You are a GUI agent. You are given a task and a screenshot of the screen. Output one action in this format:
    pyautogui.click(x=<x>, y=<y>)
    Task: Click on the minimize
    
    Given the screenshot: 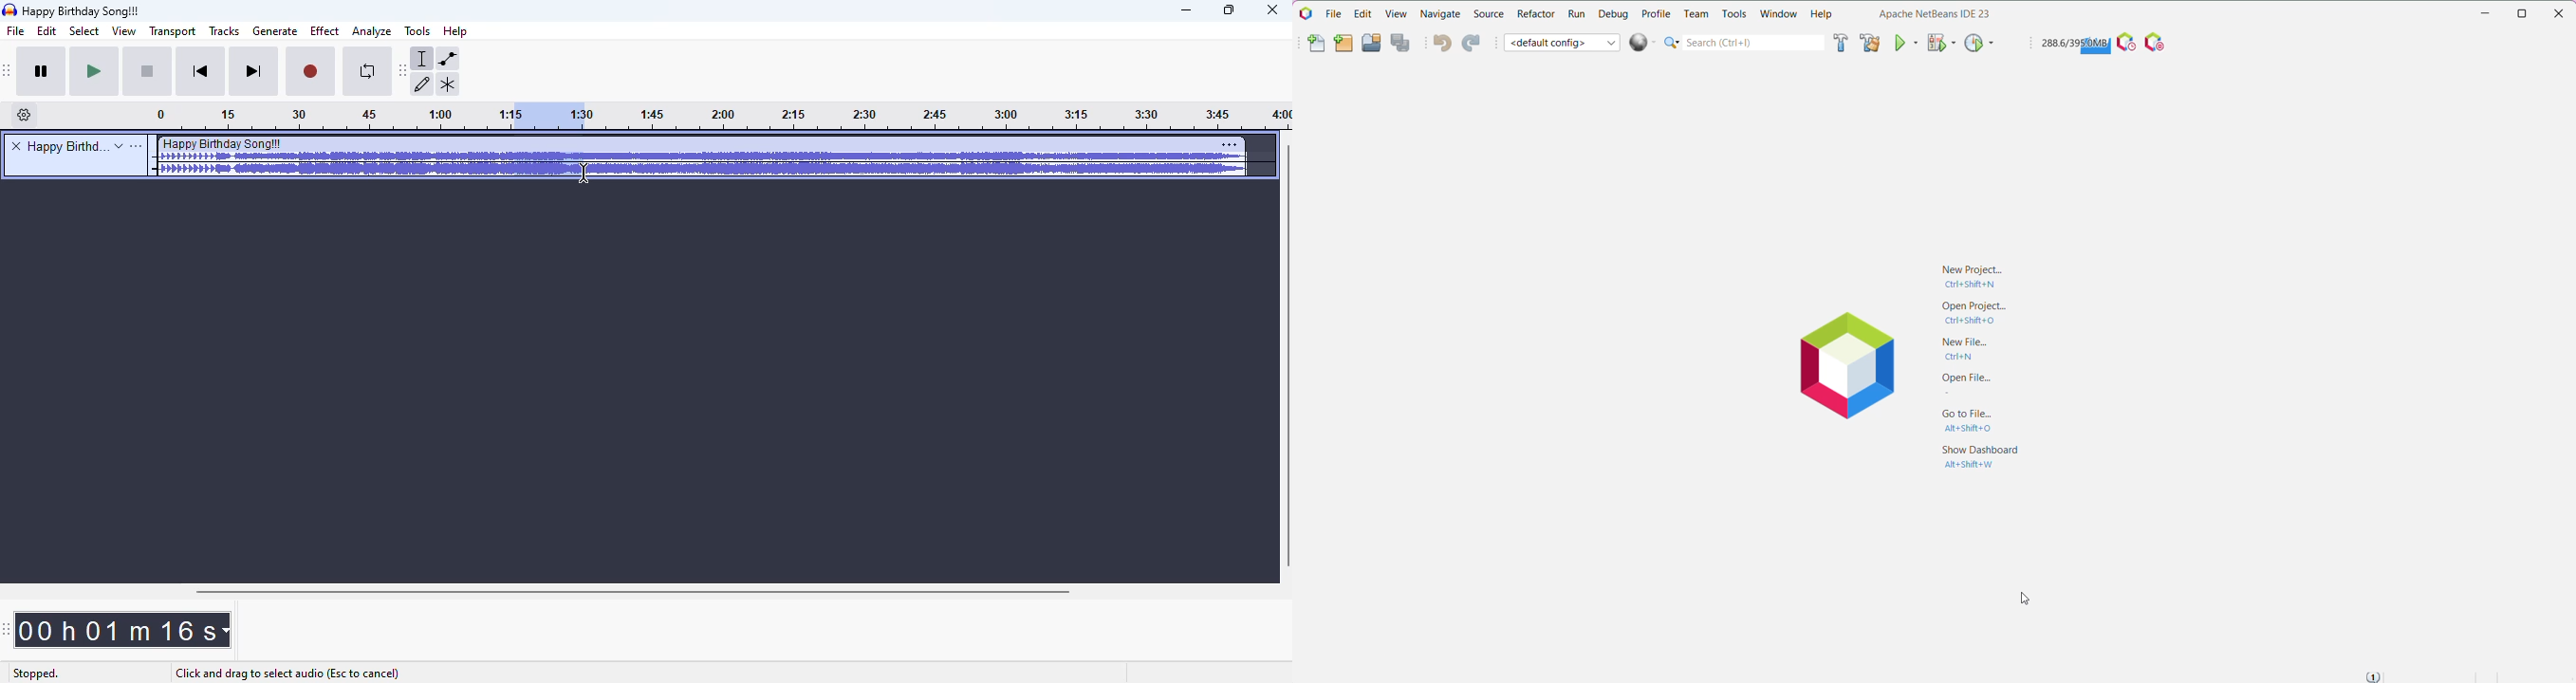 What is the action you would take?
    pyautogui.click(x=1187, y=11)
    